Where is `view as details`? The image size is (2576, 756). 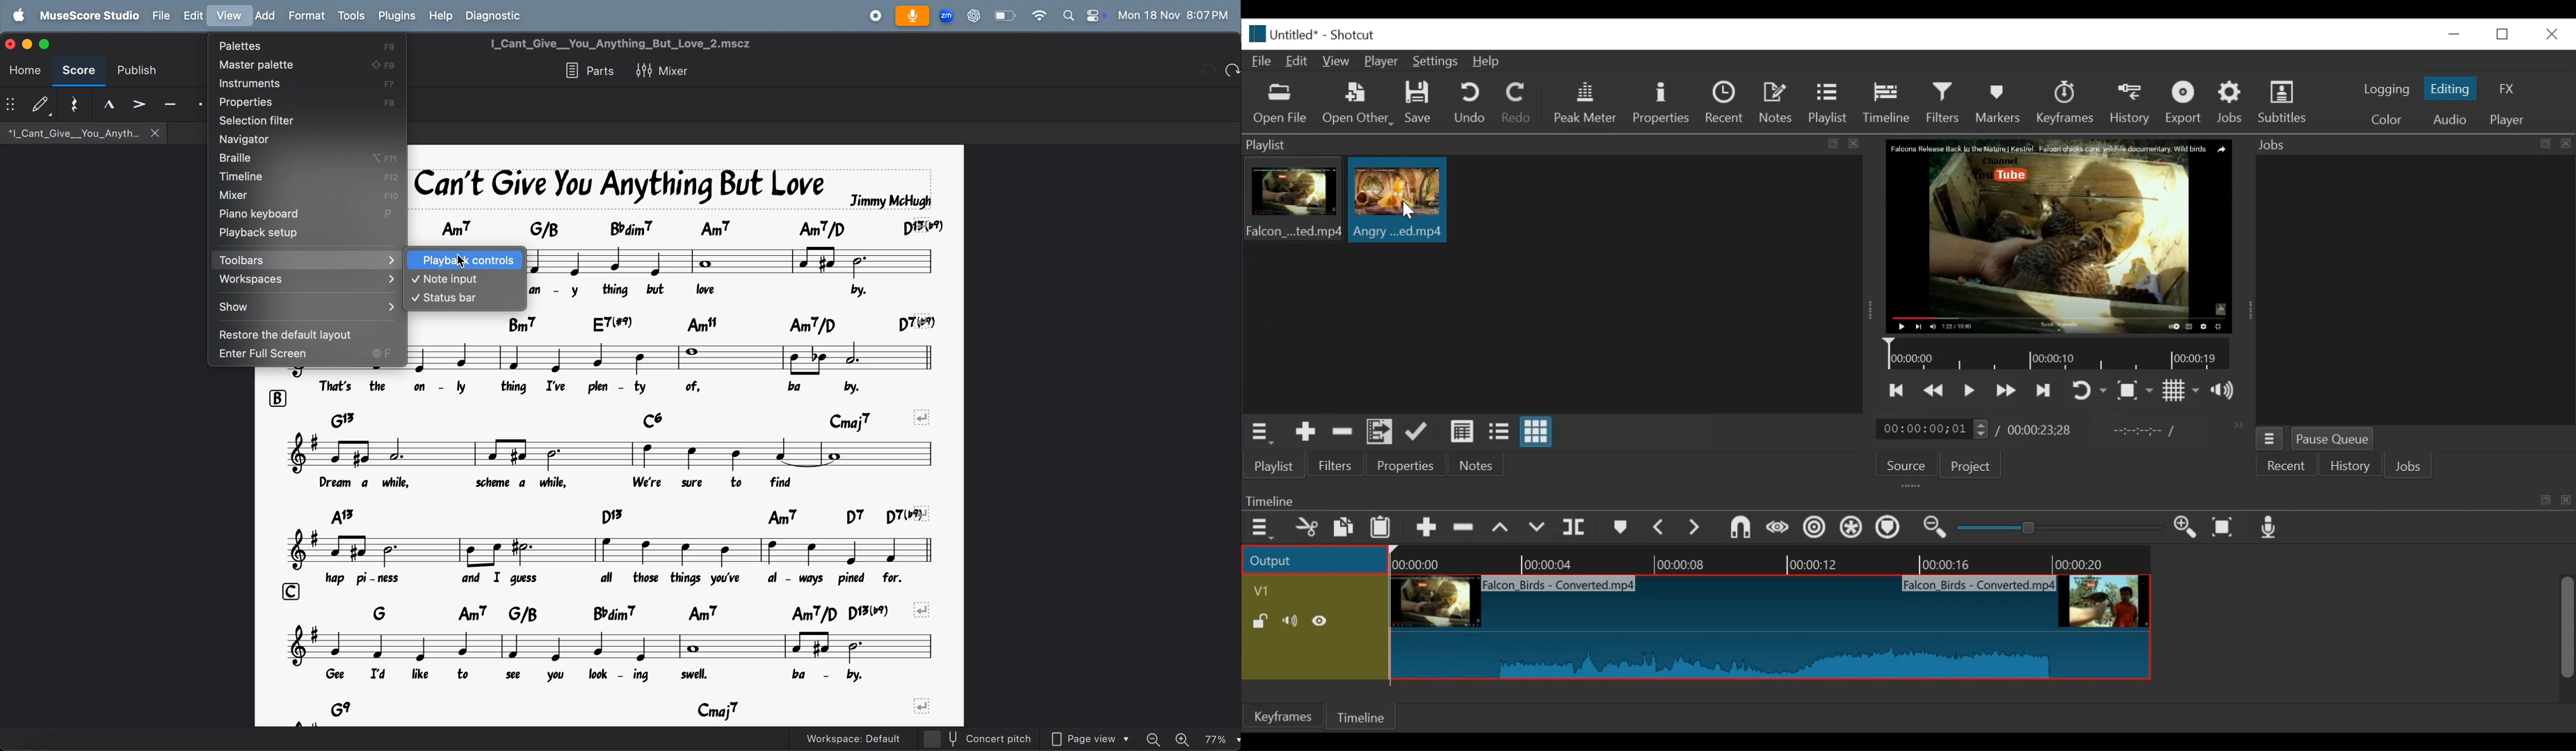
view as details is located at coordinates (1463, 431).